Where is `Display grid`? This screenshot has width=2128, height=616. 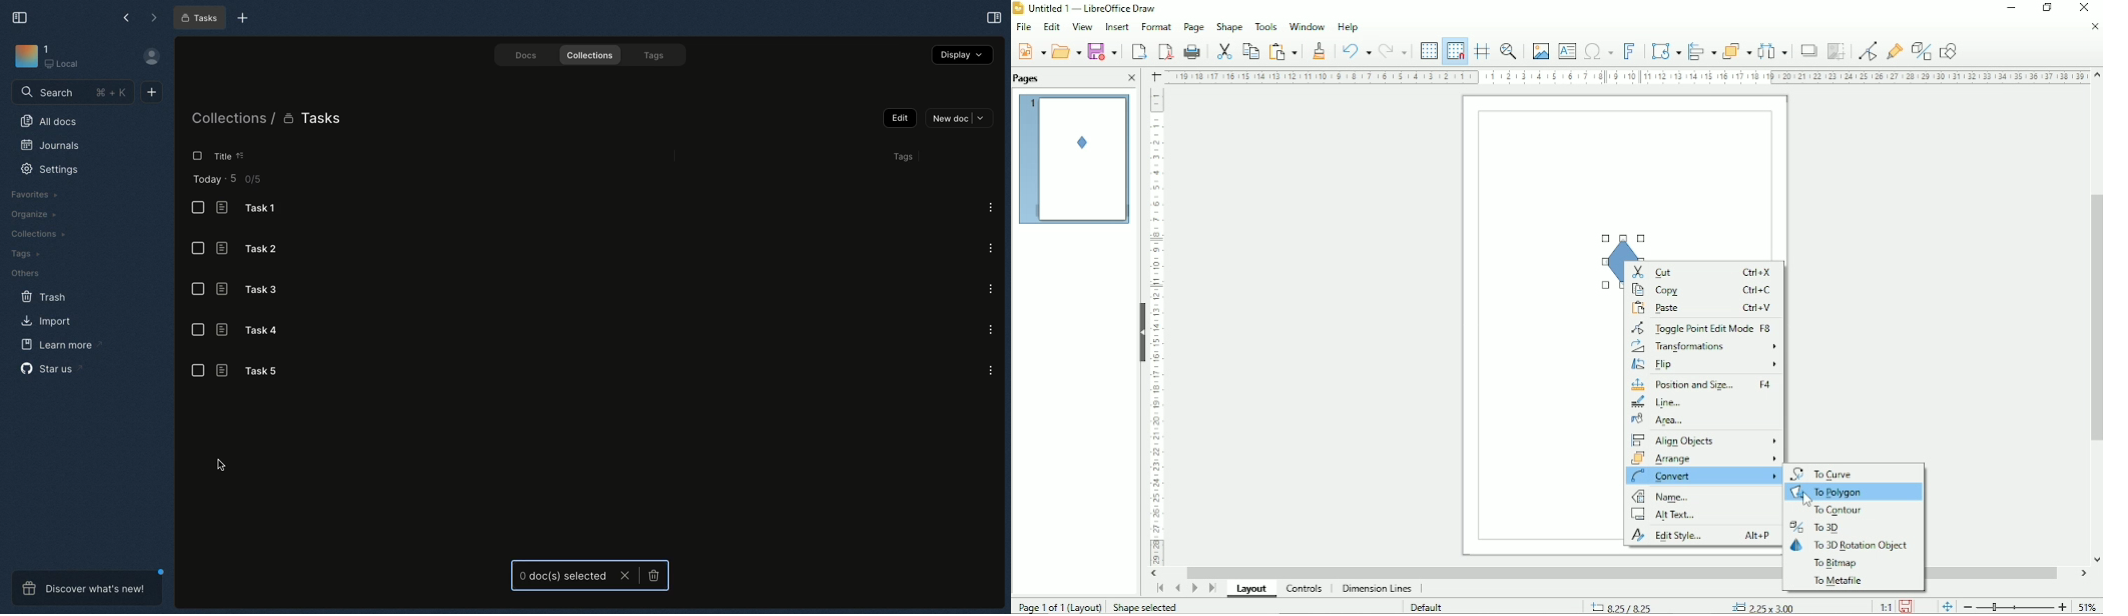 Display grid is located at coordinates (1428, 49).